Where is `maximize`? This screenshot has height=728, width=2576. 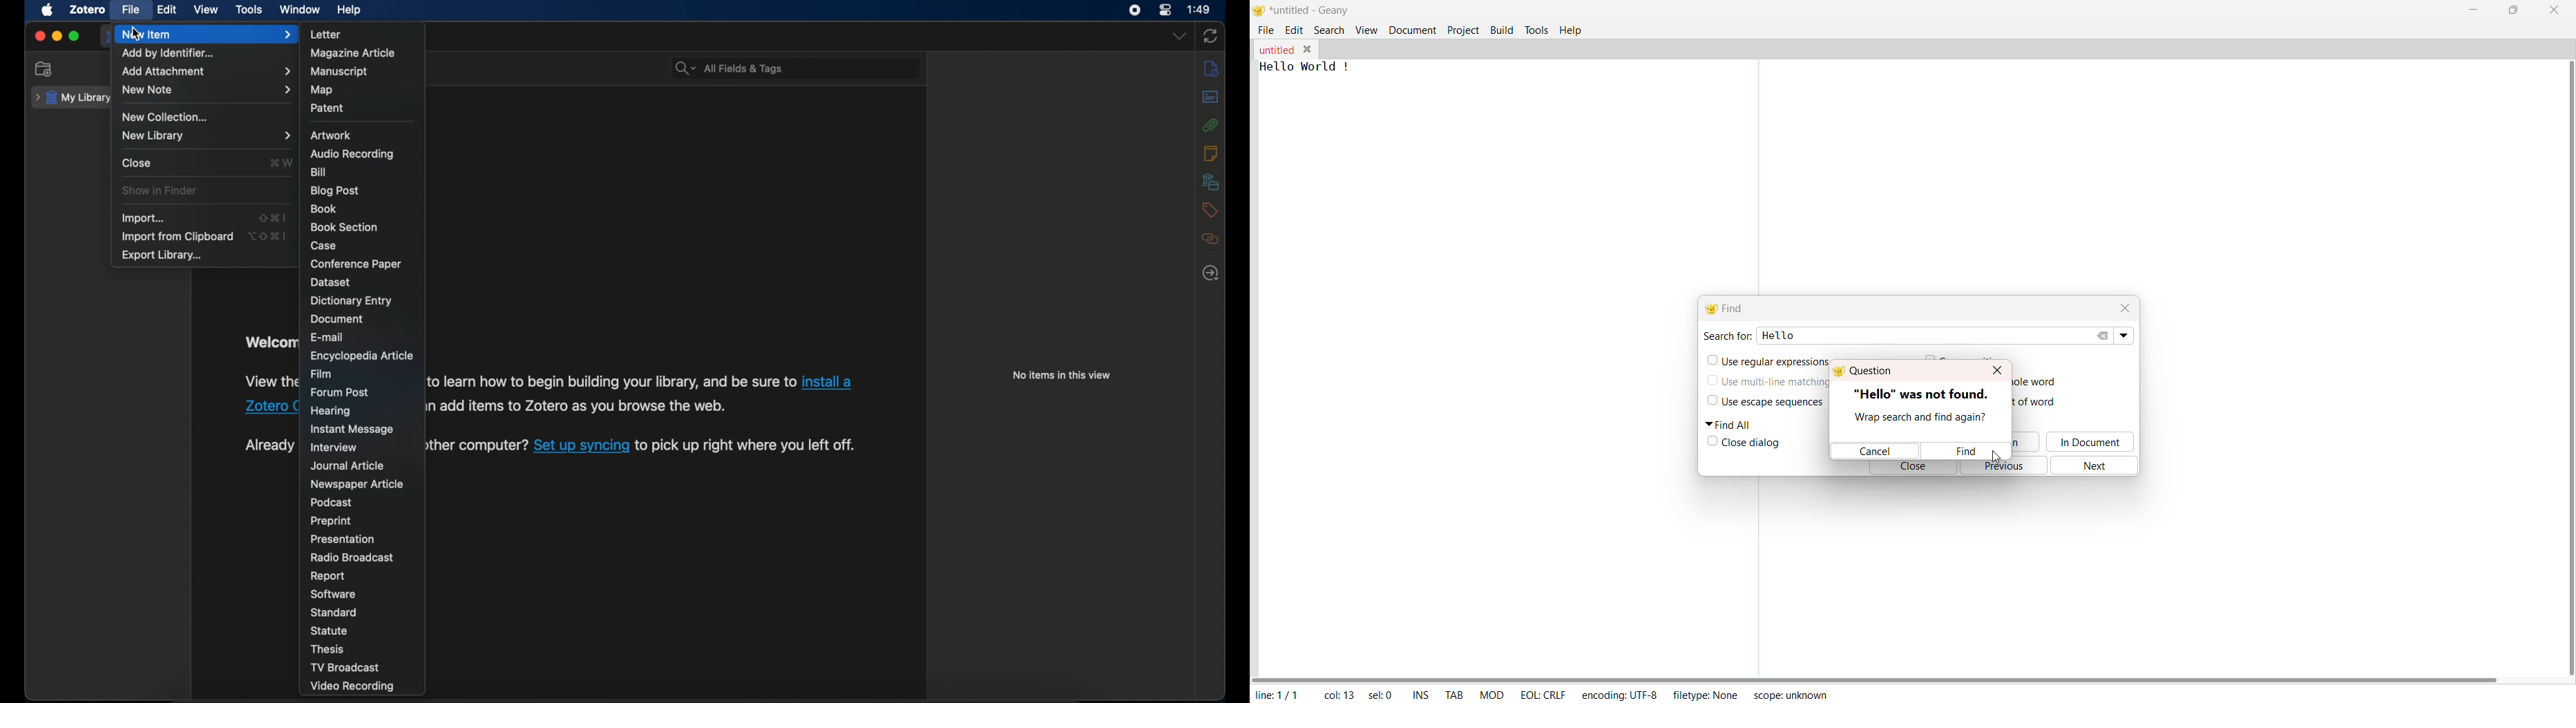
maximize is located at coordinates (74, 36).